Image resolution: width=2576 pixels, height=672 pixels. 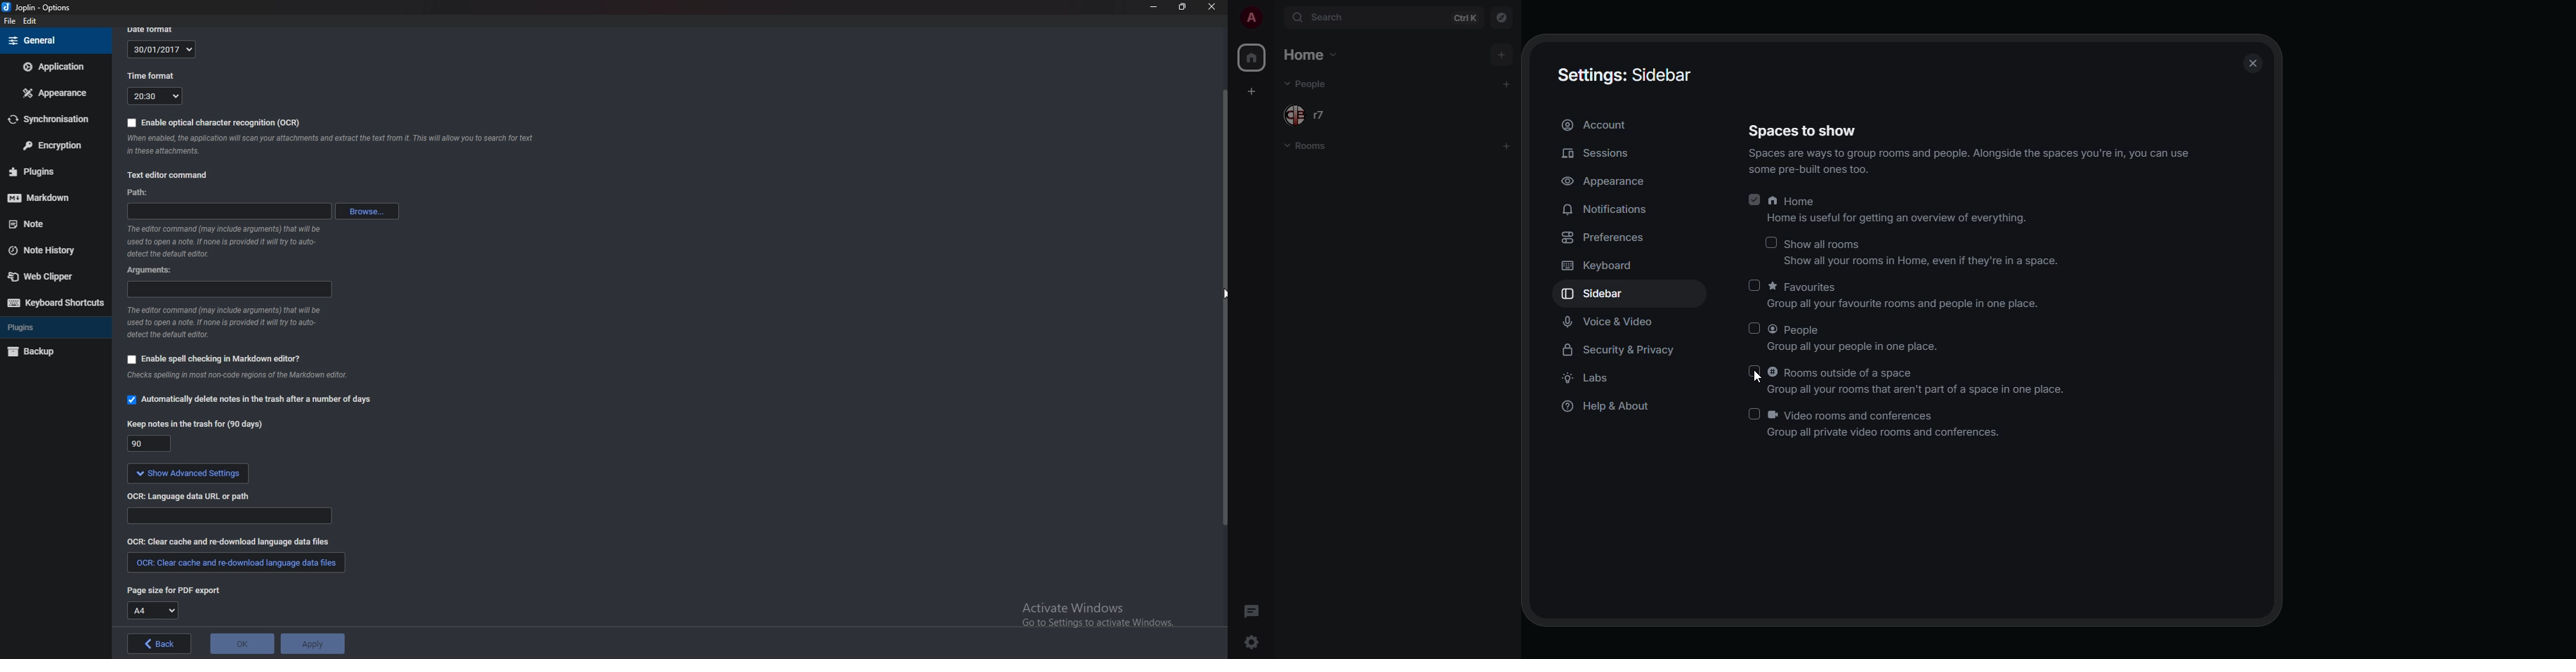 What do you see at coordinates (1924, 254) in the screenshot?
I see `show all rooms` at bounding box center [1924, 254].